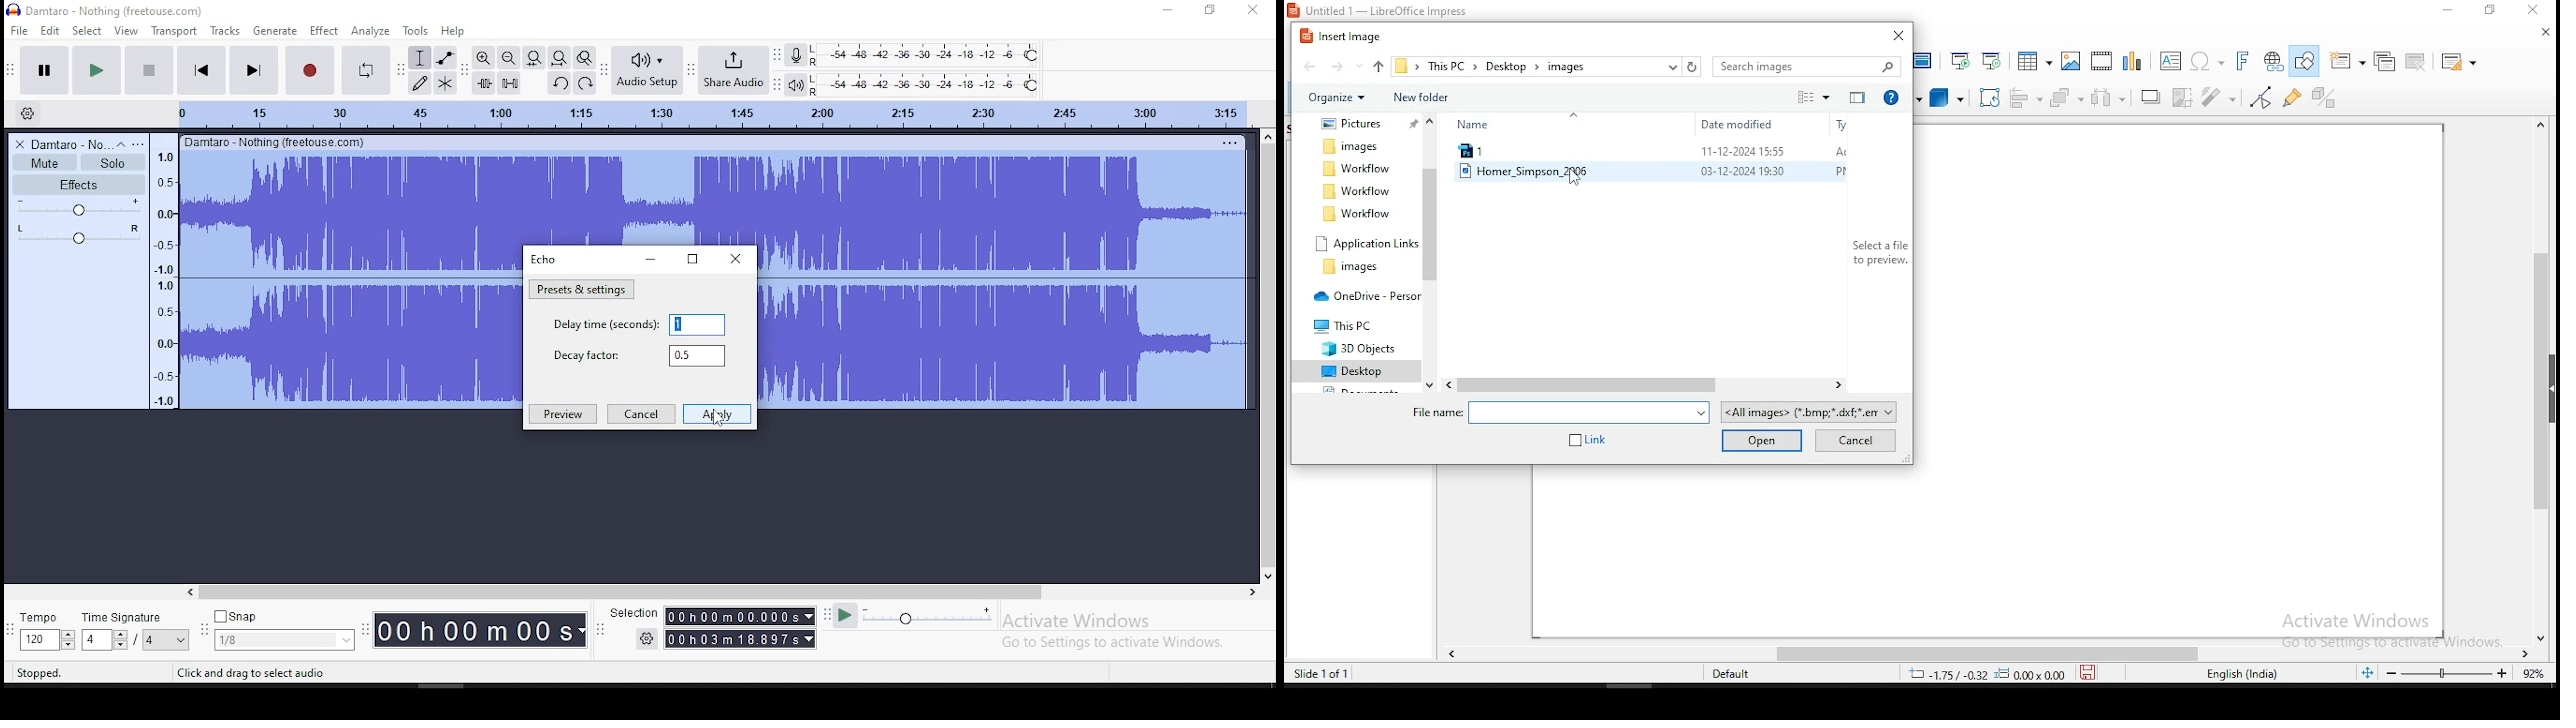  Describe the element at coordinates (1363, 242) in the screenshot. I see `system folder` at that location.